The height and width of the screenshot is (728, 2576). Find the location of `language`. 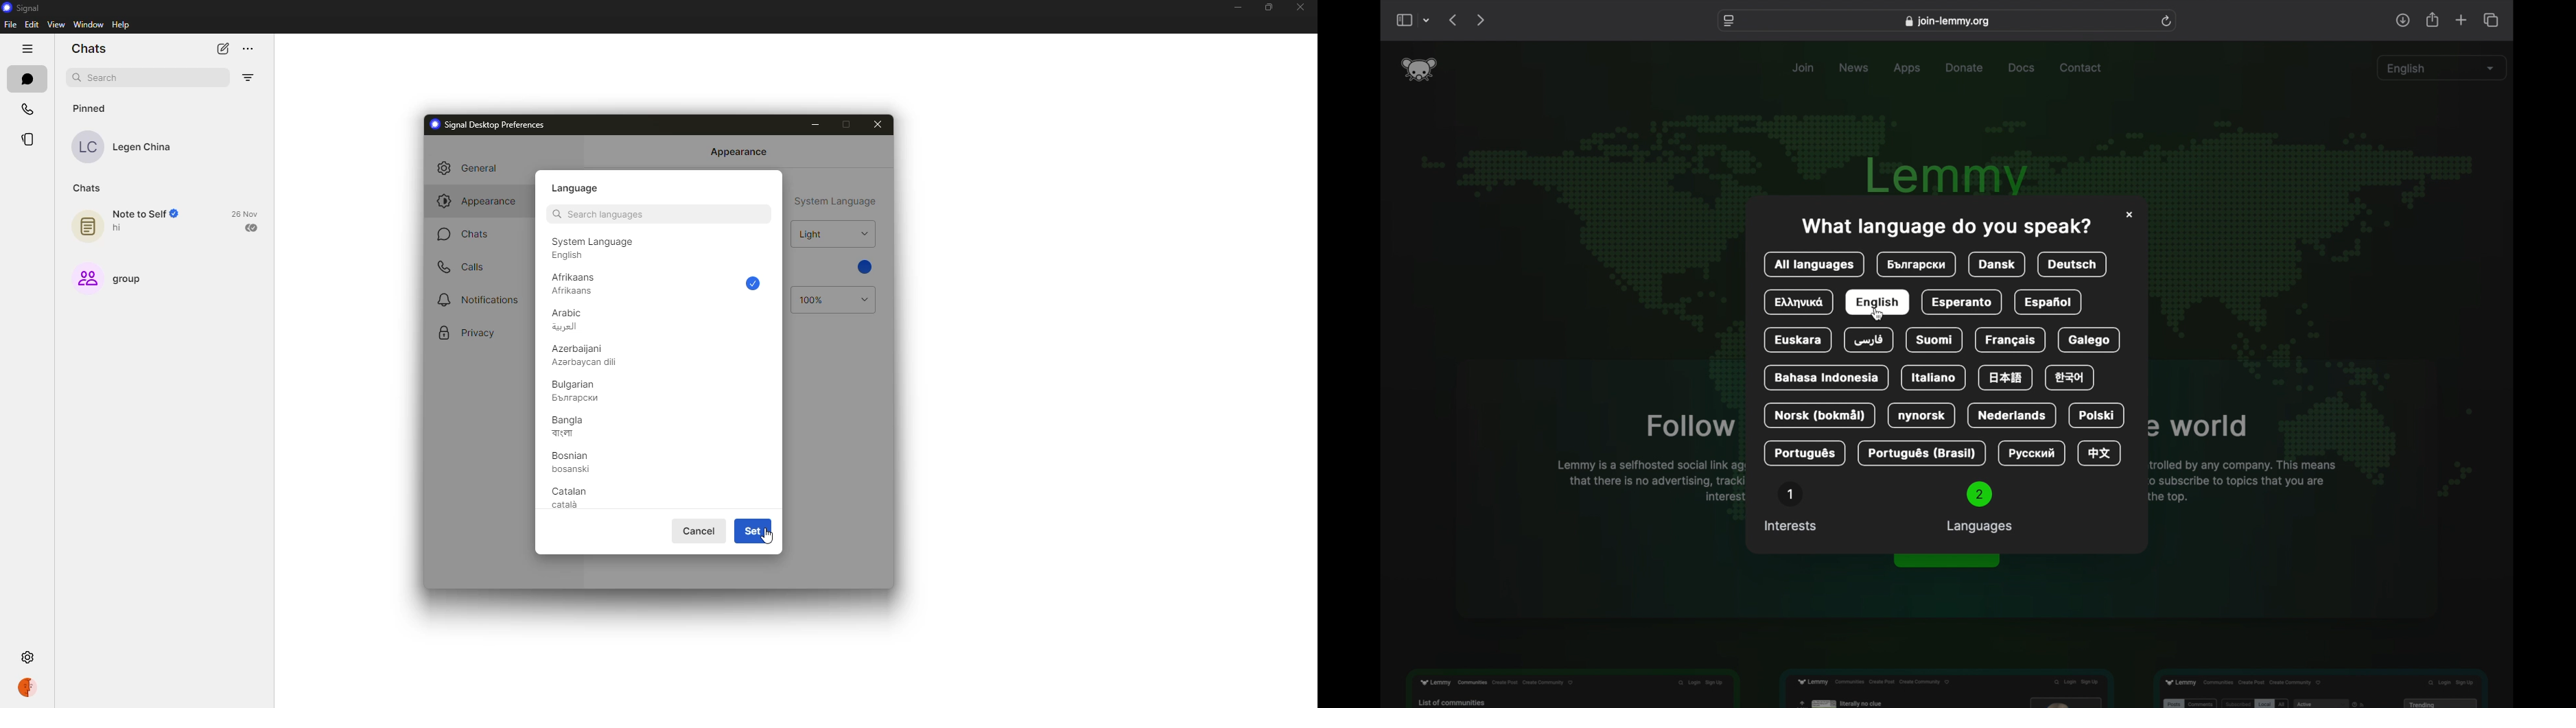

language is located at coordinates (578, 187).